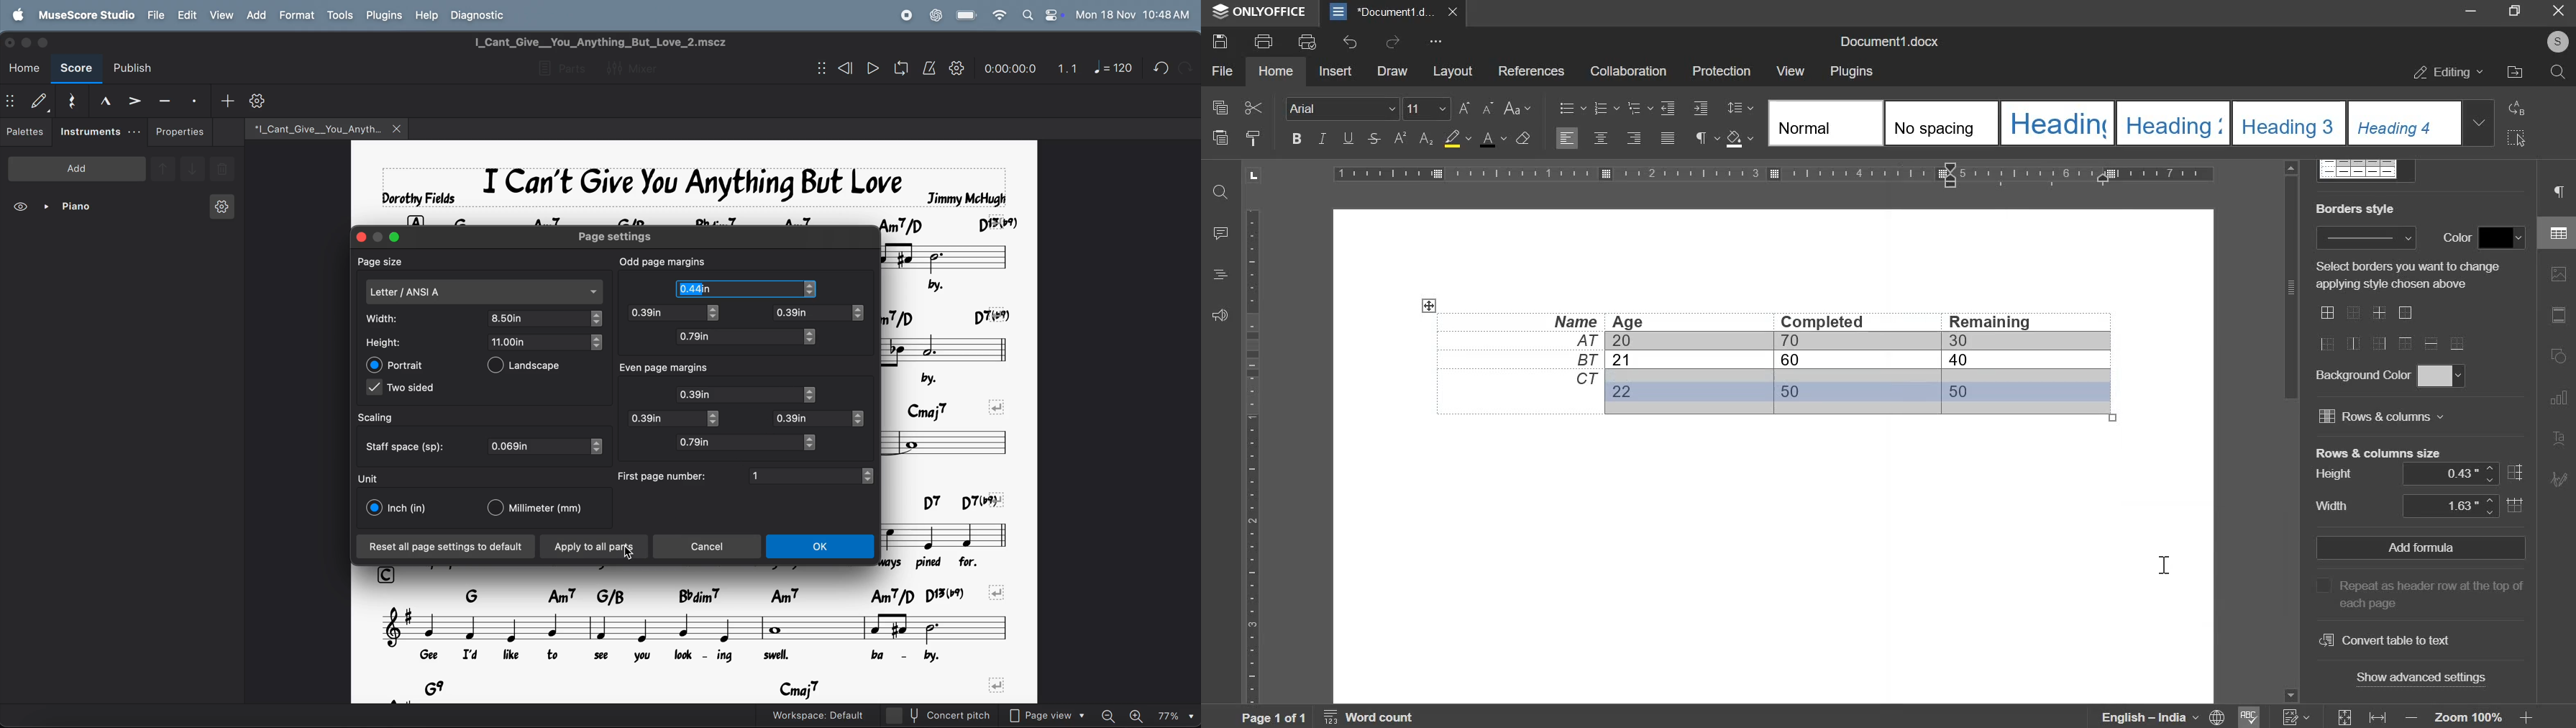 The image size is (2576, 728). I want to click on print, so click(1263, 42).